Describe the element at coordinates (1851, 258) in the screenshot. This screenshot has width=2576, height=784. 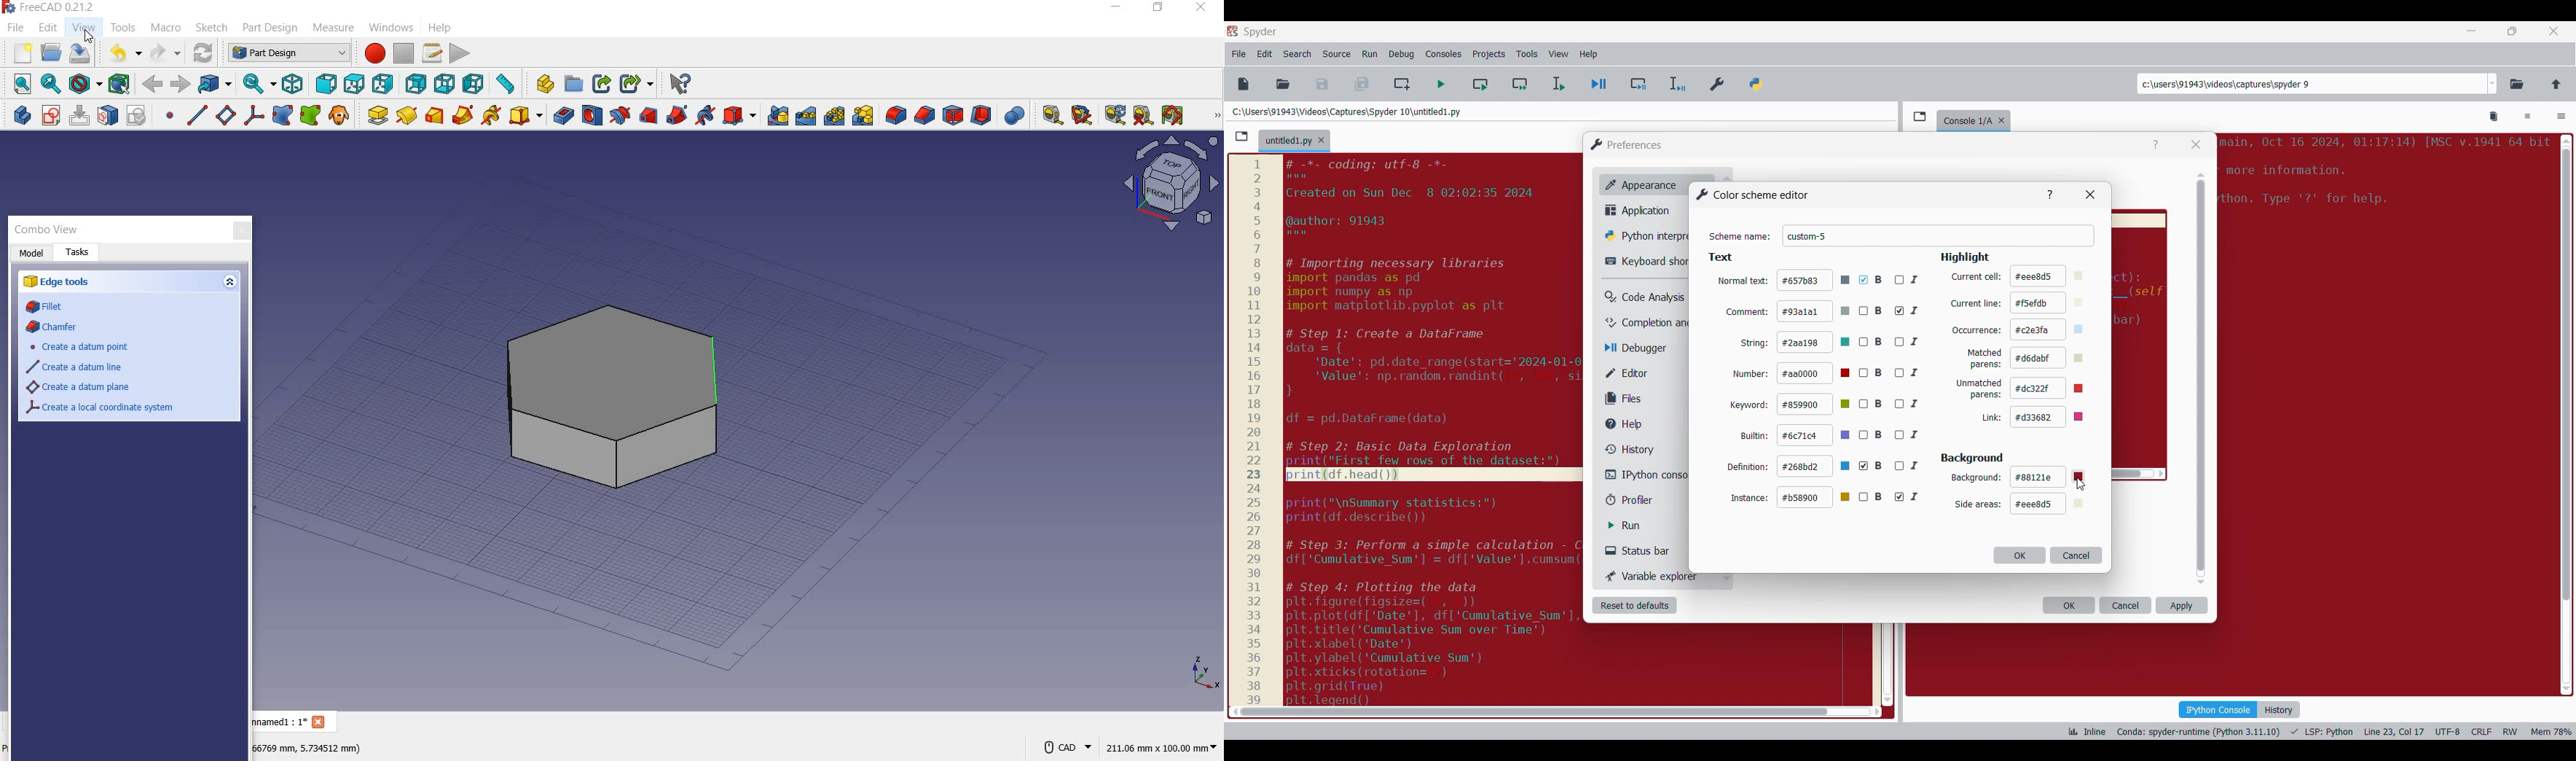
I see `Respective section title` at that location.